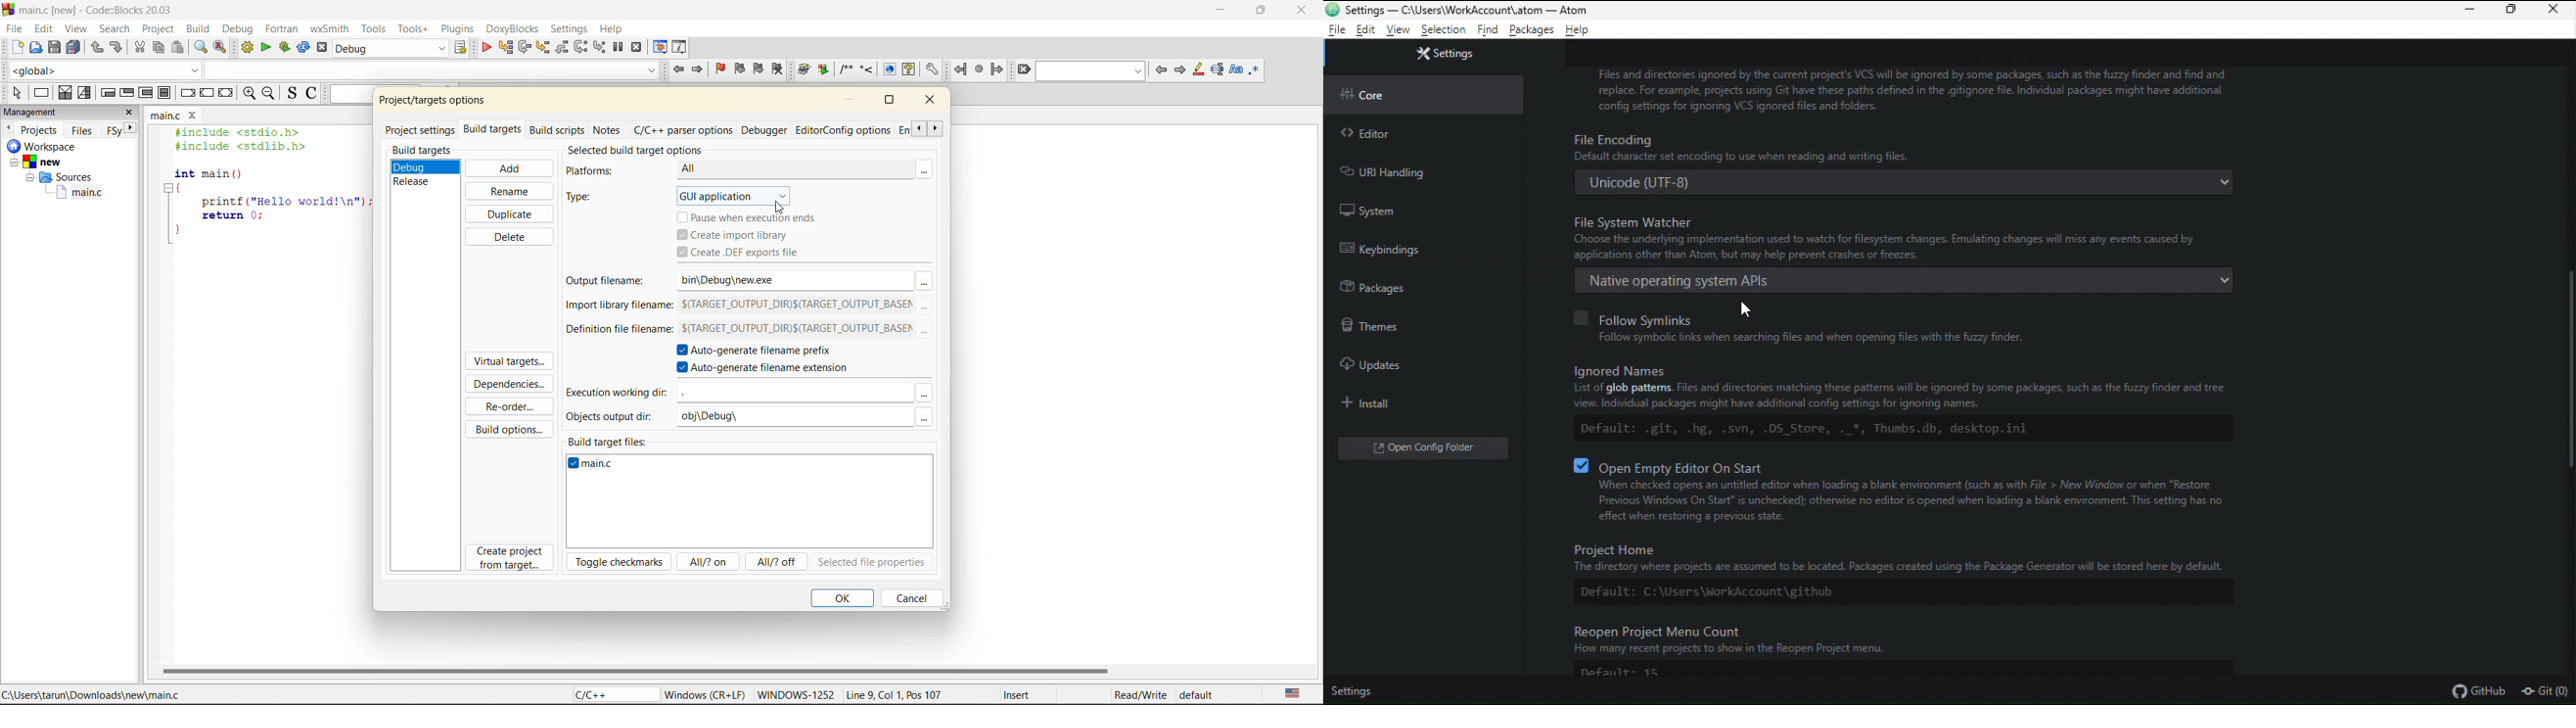 Image resolution: width=2576 pixels, height=728 pixels. Describe the element at coordinates (1372, 404) in the screenshot. I see `install` at that location.